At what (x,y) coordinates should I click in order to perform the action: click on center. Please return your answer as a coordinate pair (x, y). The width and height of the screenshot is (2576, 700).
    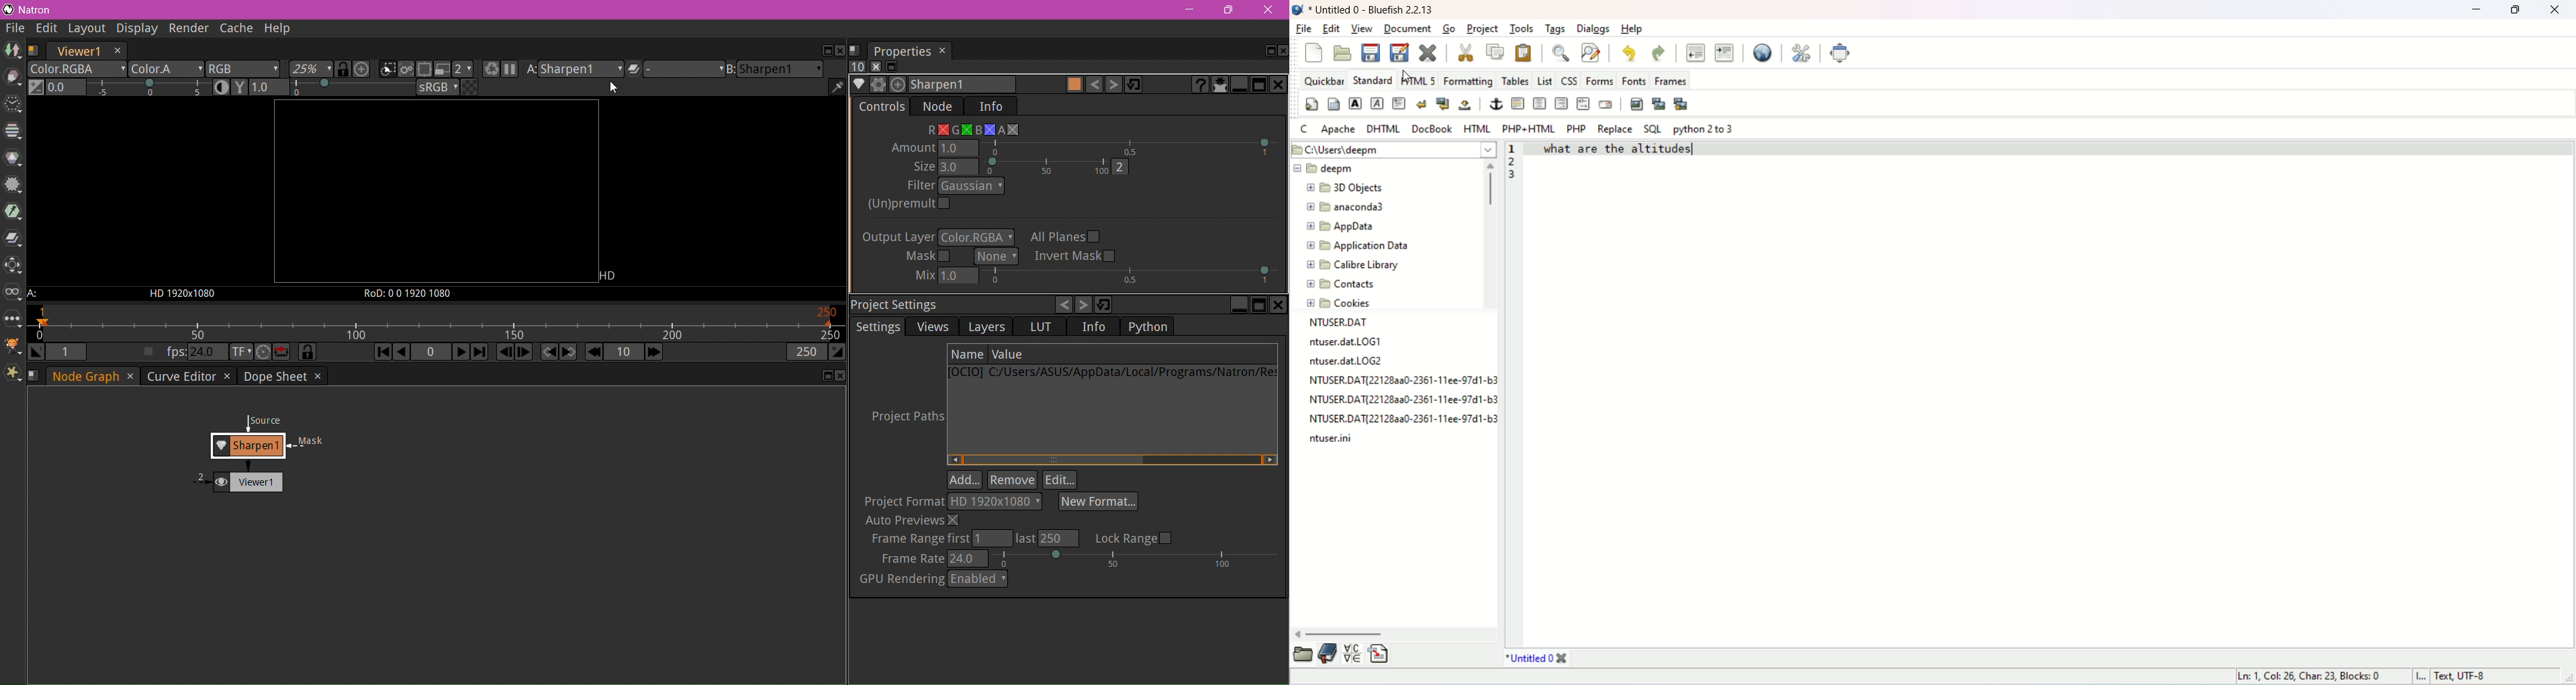
    Looking at the image, I should click on (1540, 104).